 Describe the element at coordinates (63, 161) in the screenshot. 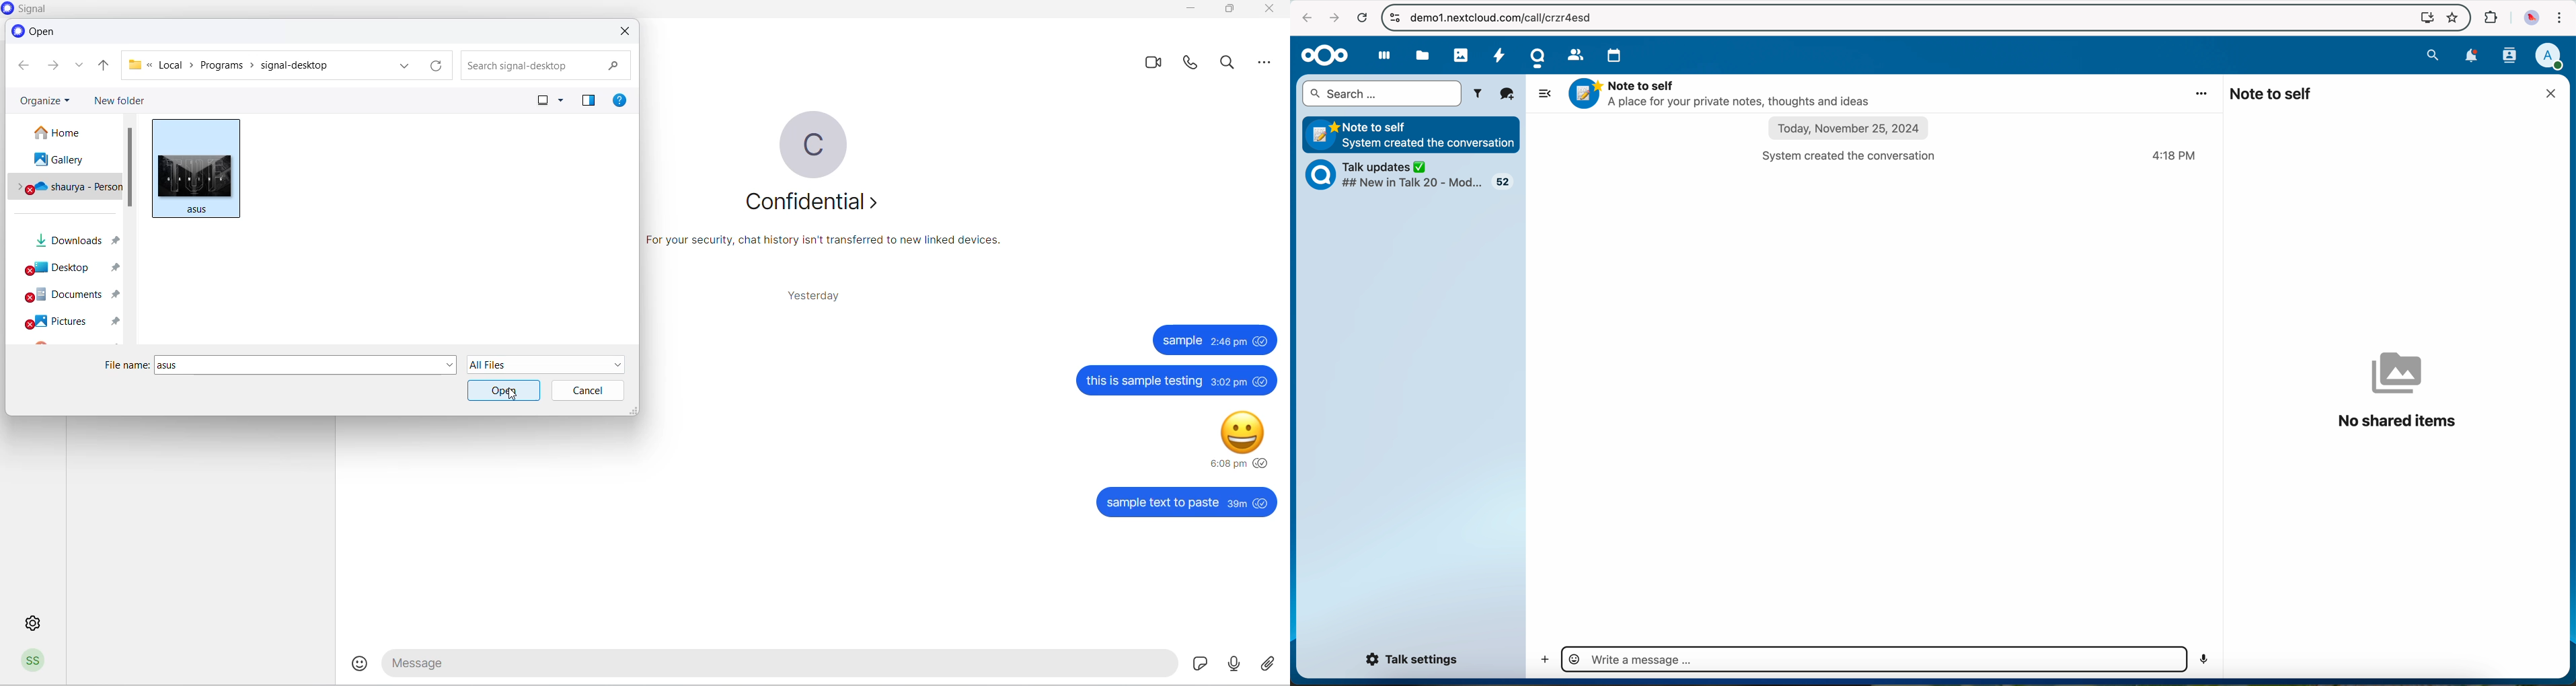

I see `gallery` at that location.